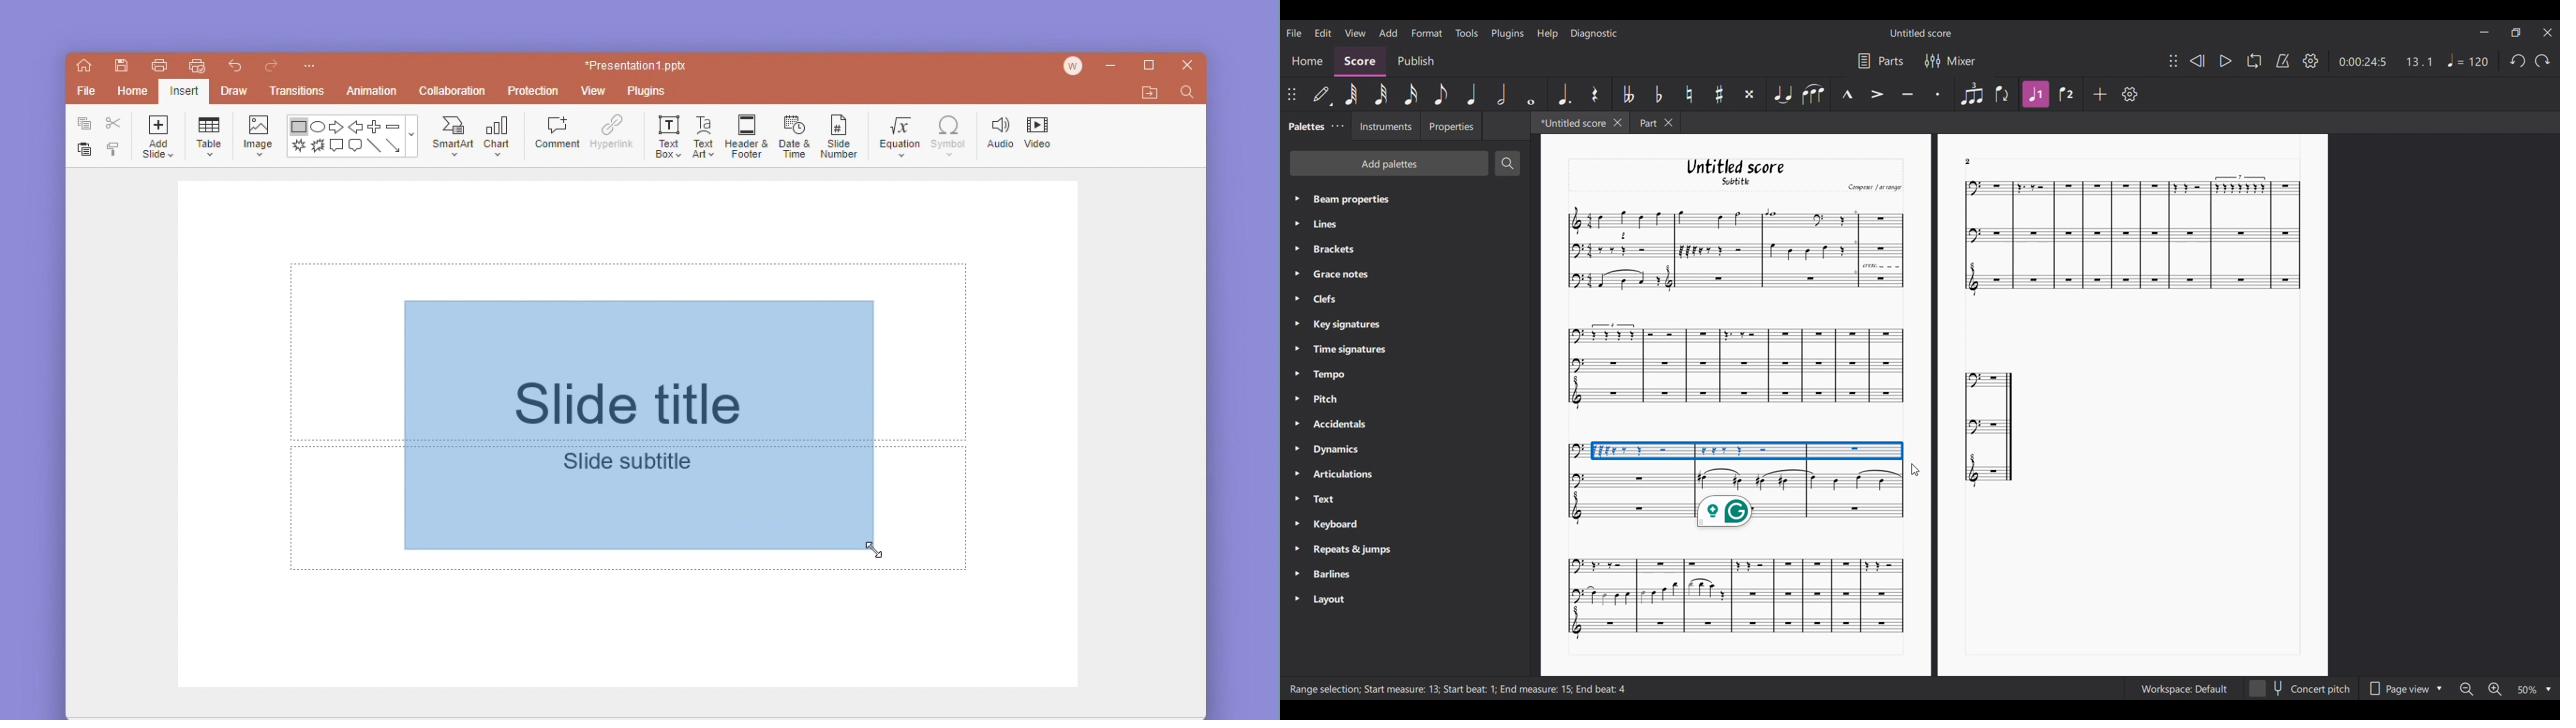 This screenshot has width=2576, height=728. What do you see at coordinates (1149, 93) in the screenshot?
I see `open file location` at bounding box center [1149, 93].